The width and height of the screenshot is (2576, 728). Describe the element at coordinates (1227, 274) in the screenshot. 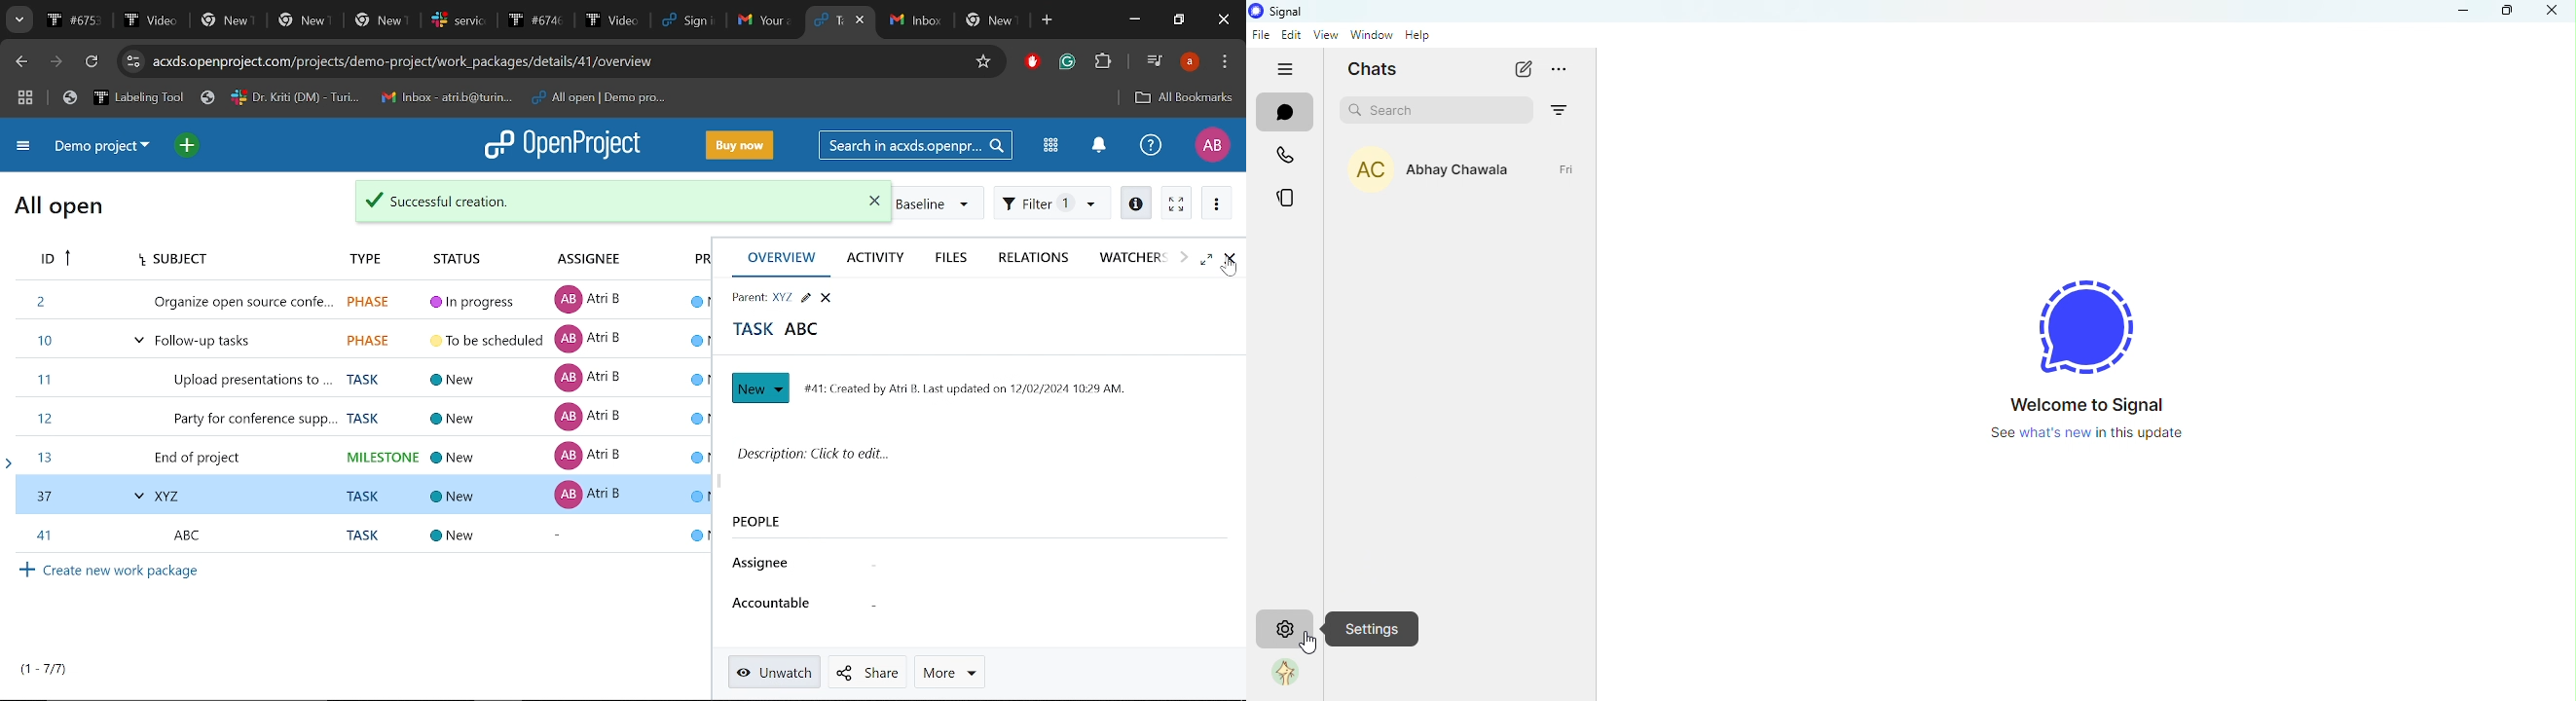

I see `cursor` at that location.